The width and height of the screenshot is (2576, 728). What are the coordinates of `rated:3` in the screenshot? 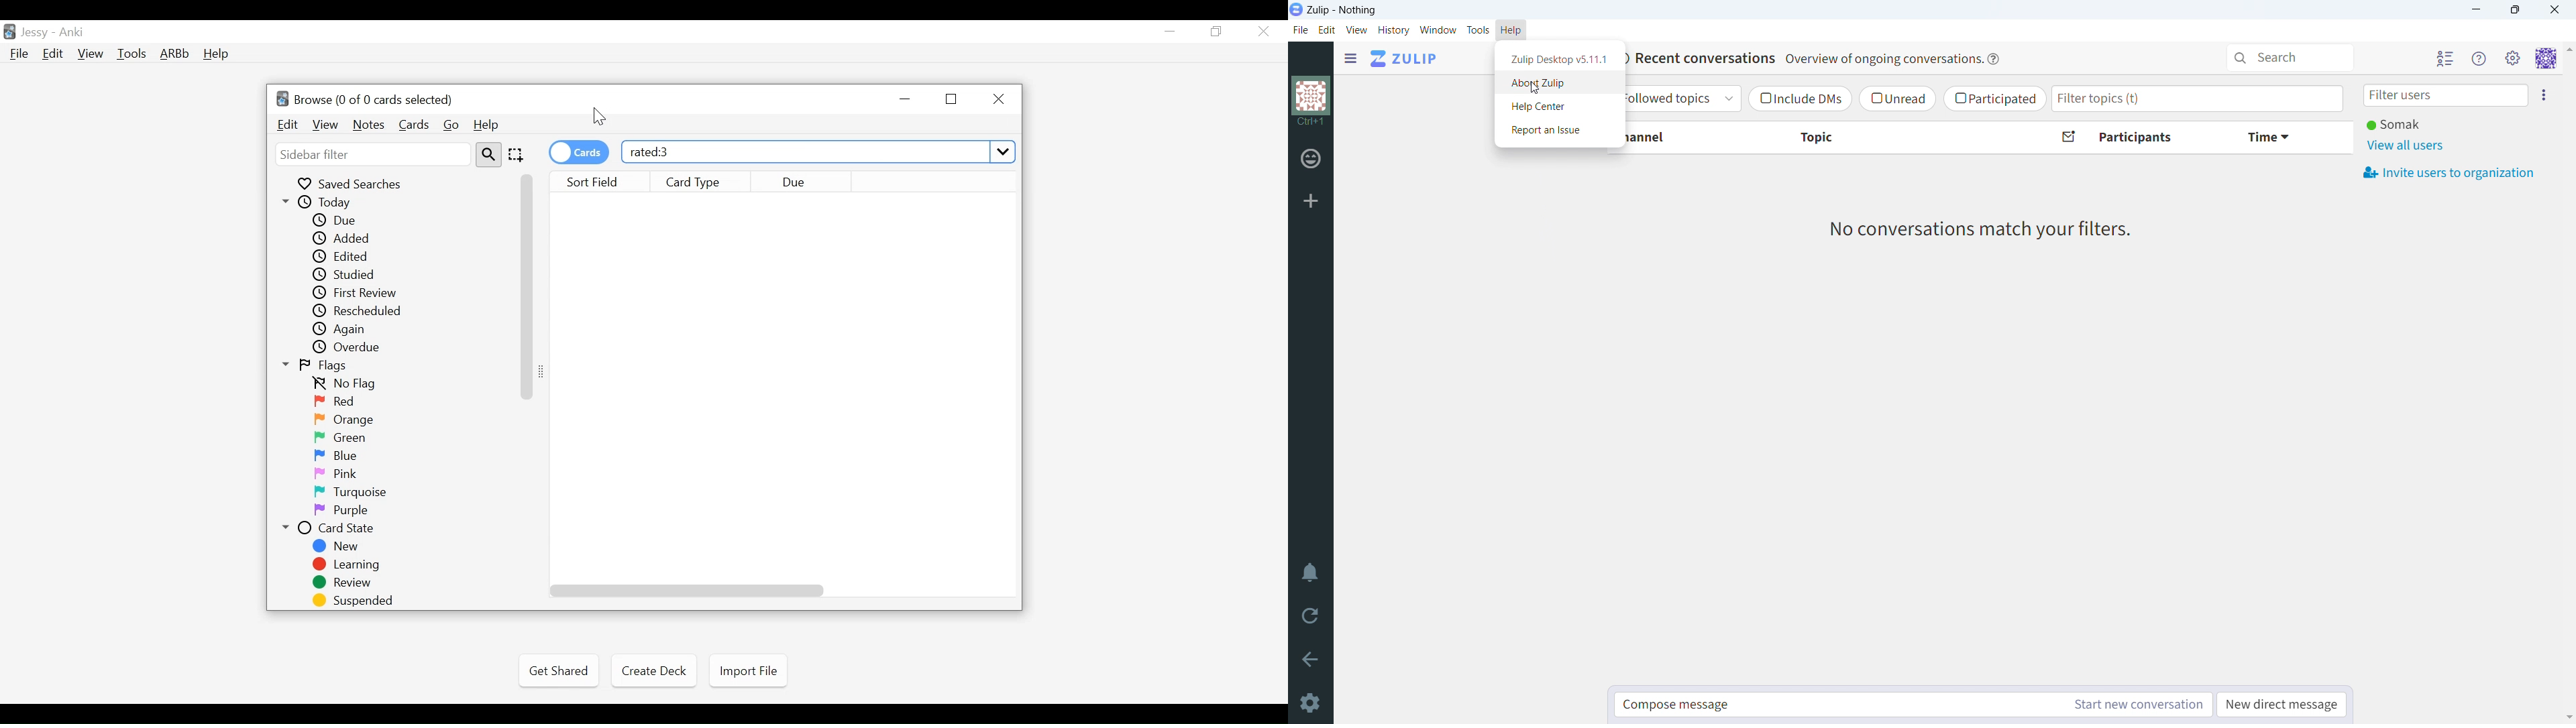 It's located at (816, 150).